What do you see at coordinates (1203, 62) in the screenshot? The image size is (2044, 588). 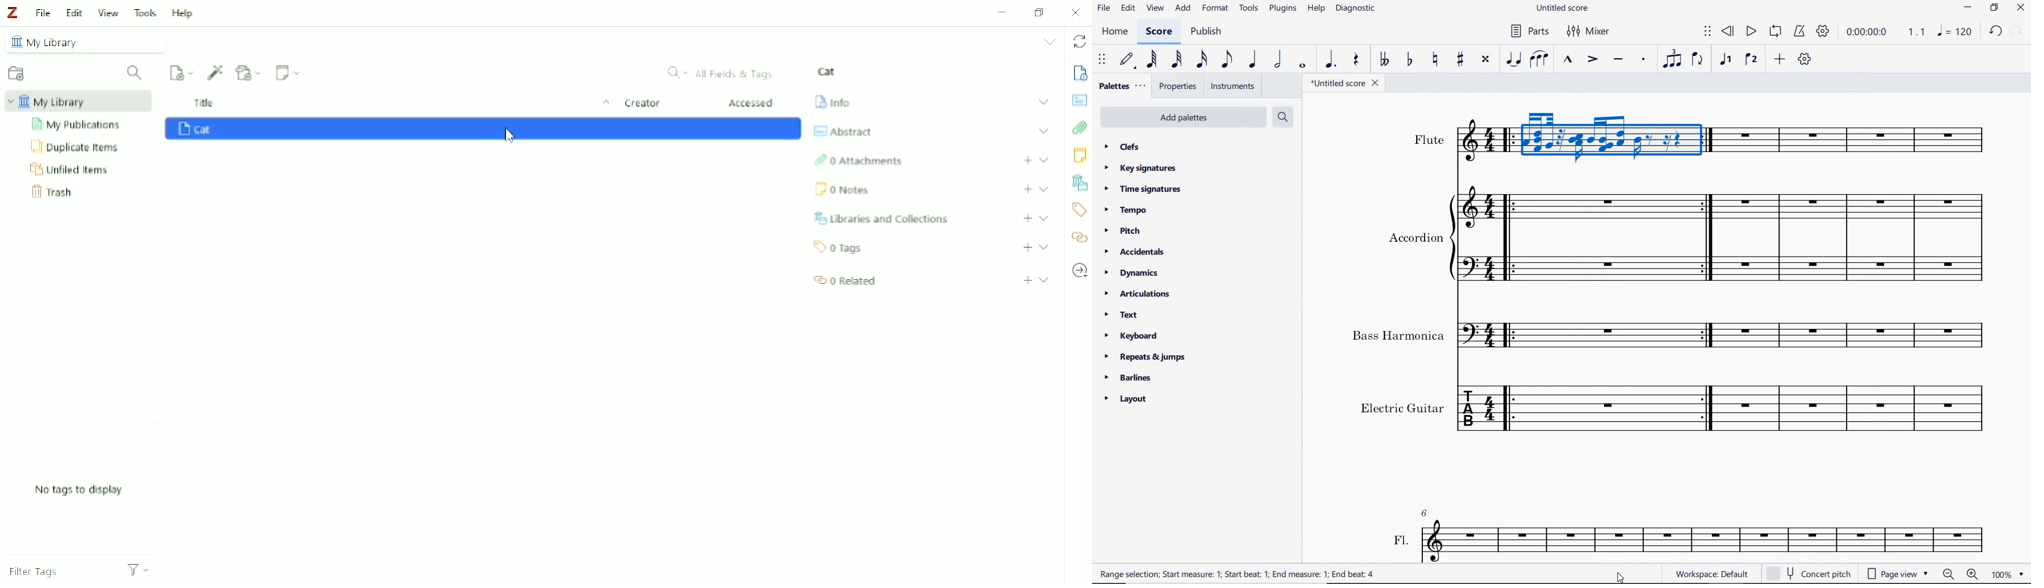 I see `16th note` at bounding box center [1203, 62].